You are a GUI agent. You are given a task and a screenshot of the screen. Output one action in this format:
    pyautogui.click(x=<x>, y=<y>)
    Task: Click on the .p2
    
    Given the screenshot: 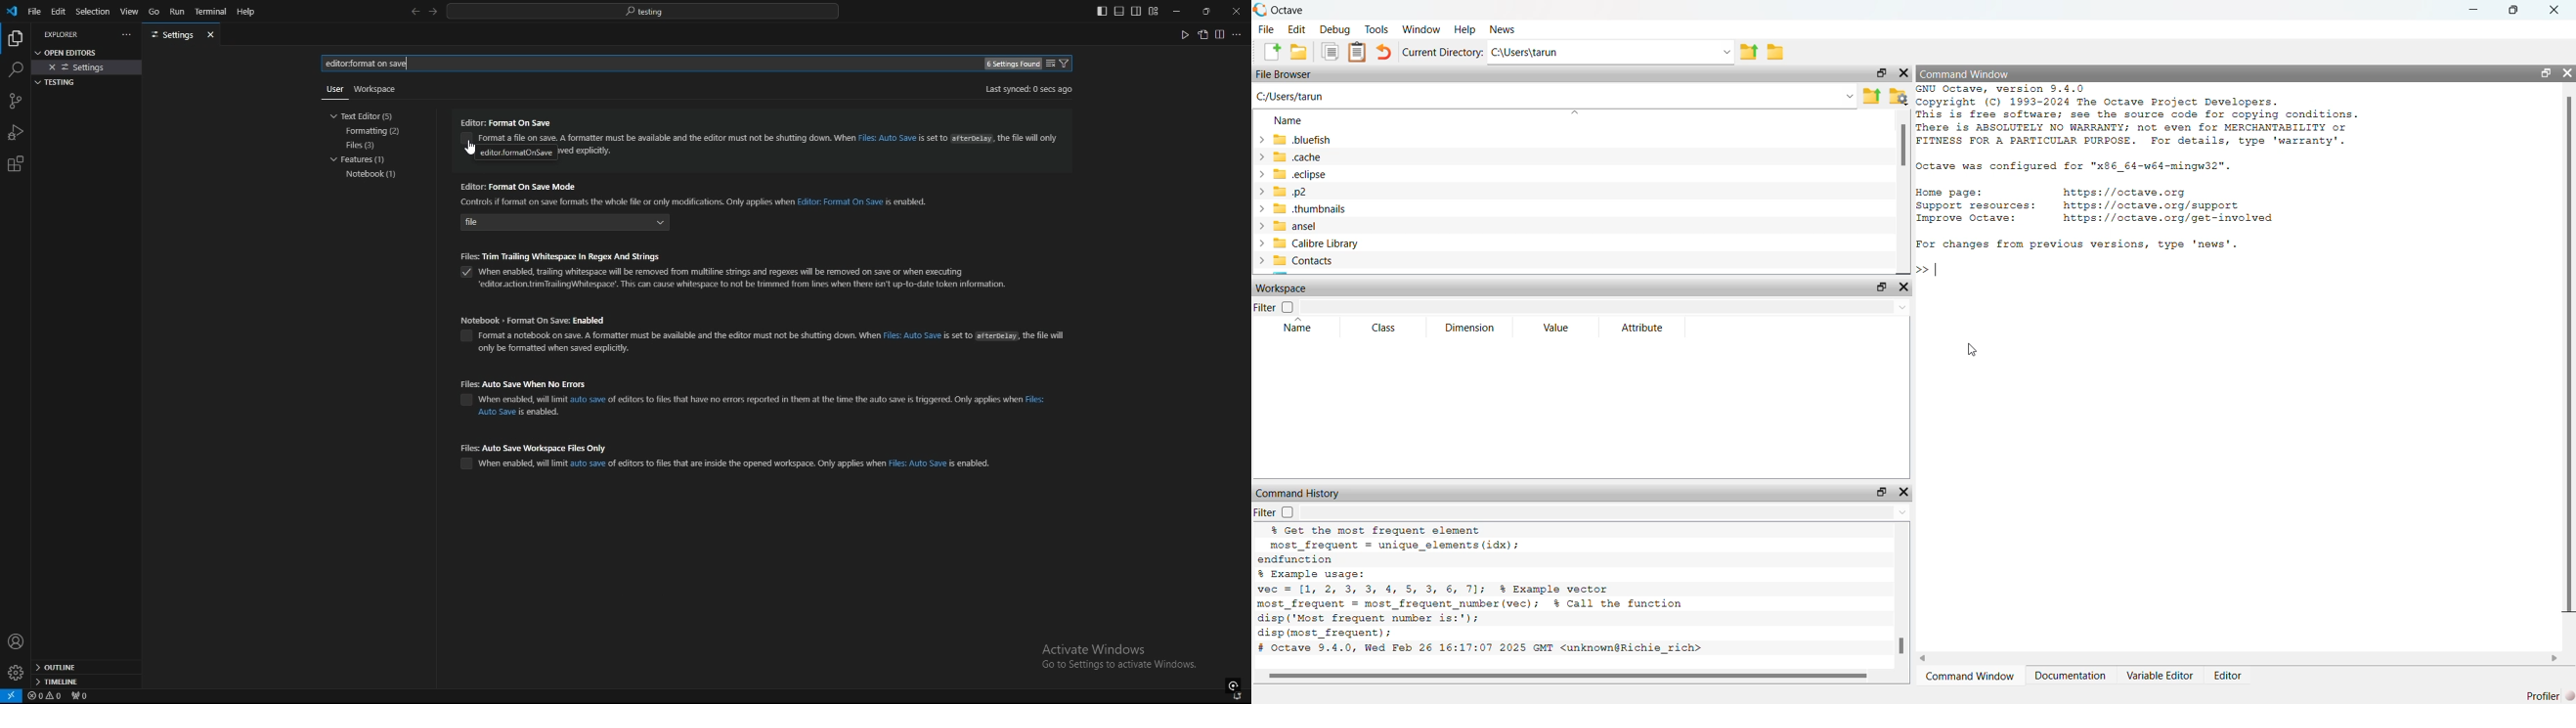 What is the action you would take?
    pyautogui.click(x=1291, y=191)
    